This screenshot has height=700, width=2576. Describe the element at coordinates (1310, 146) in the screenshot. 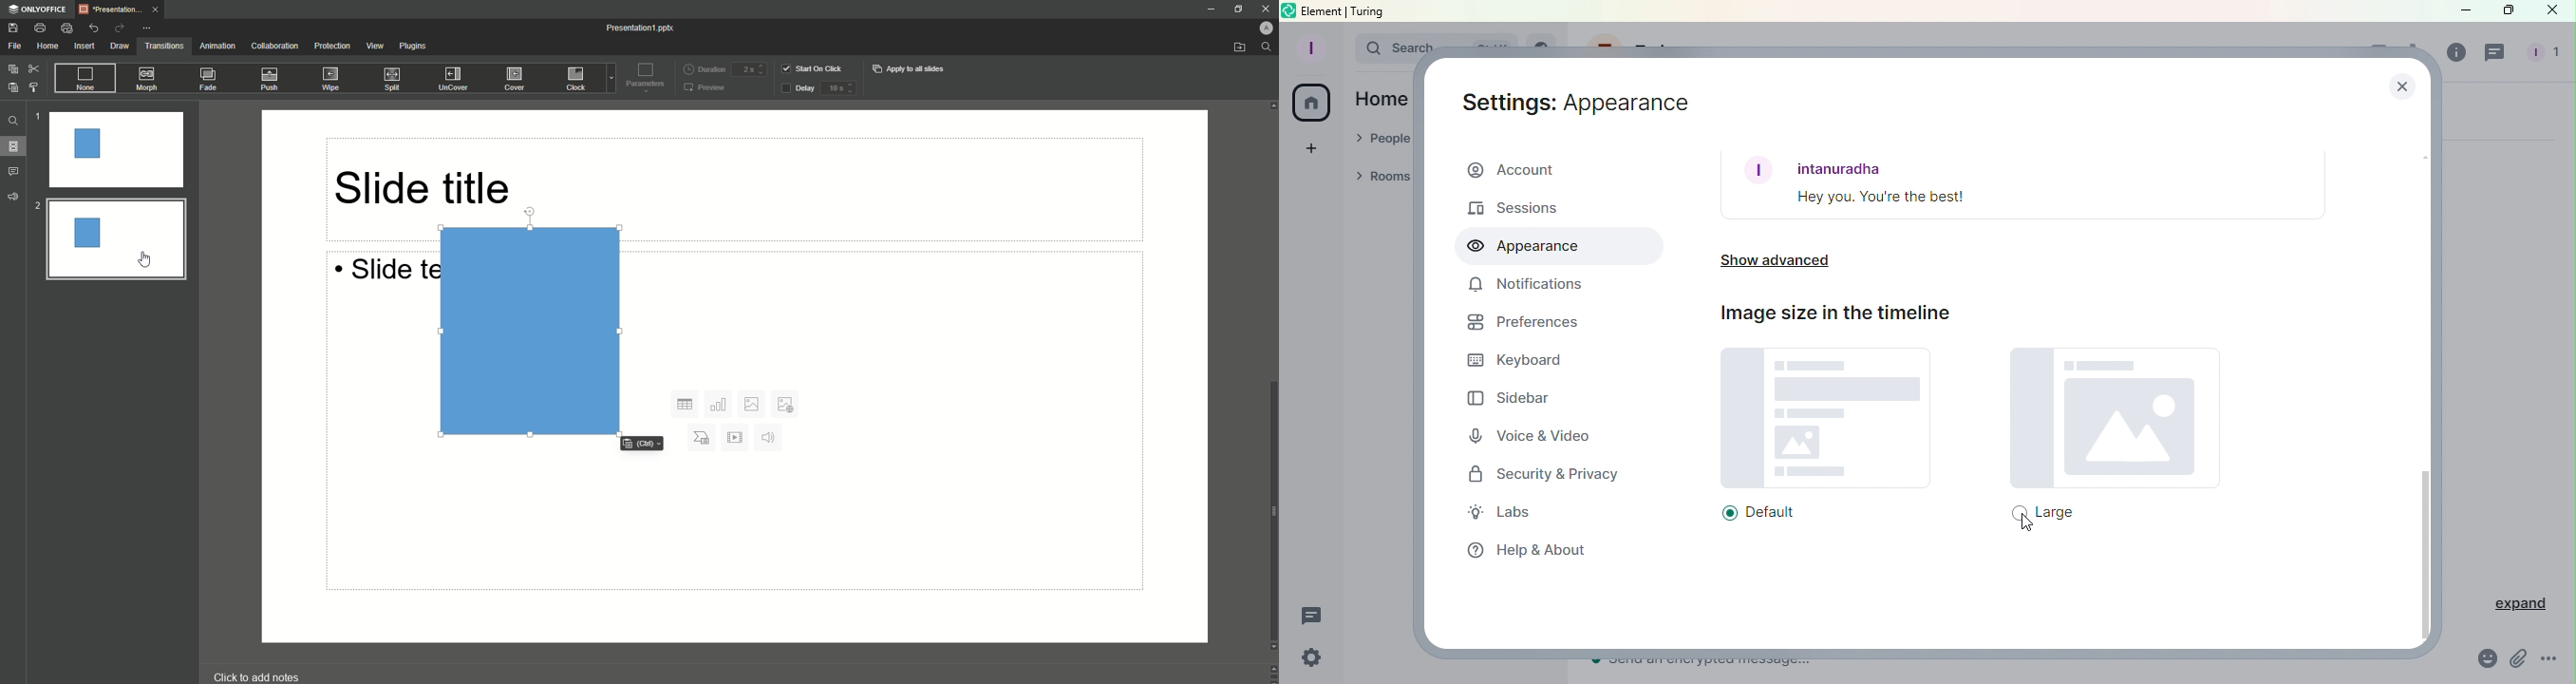

I see `Create a space` at that location.